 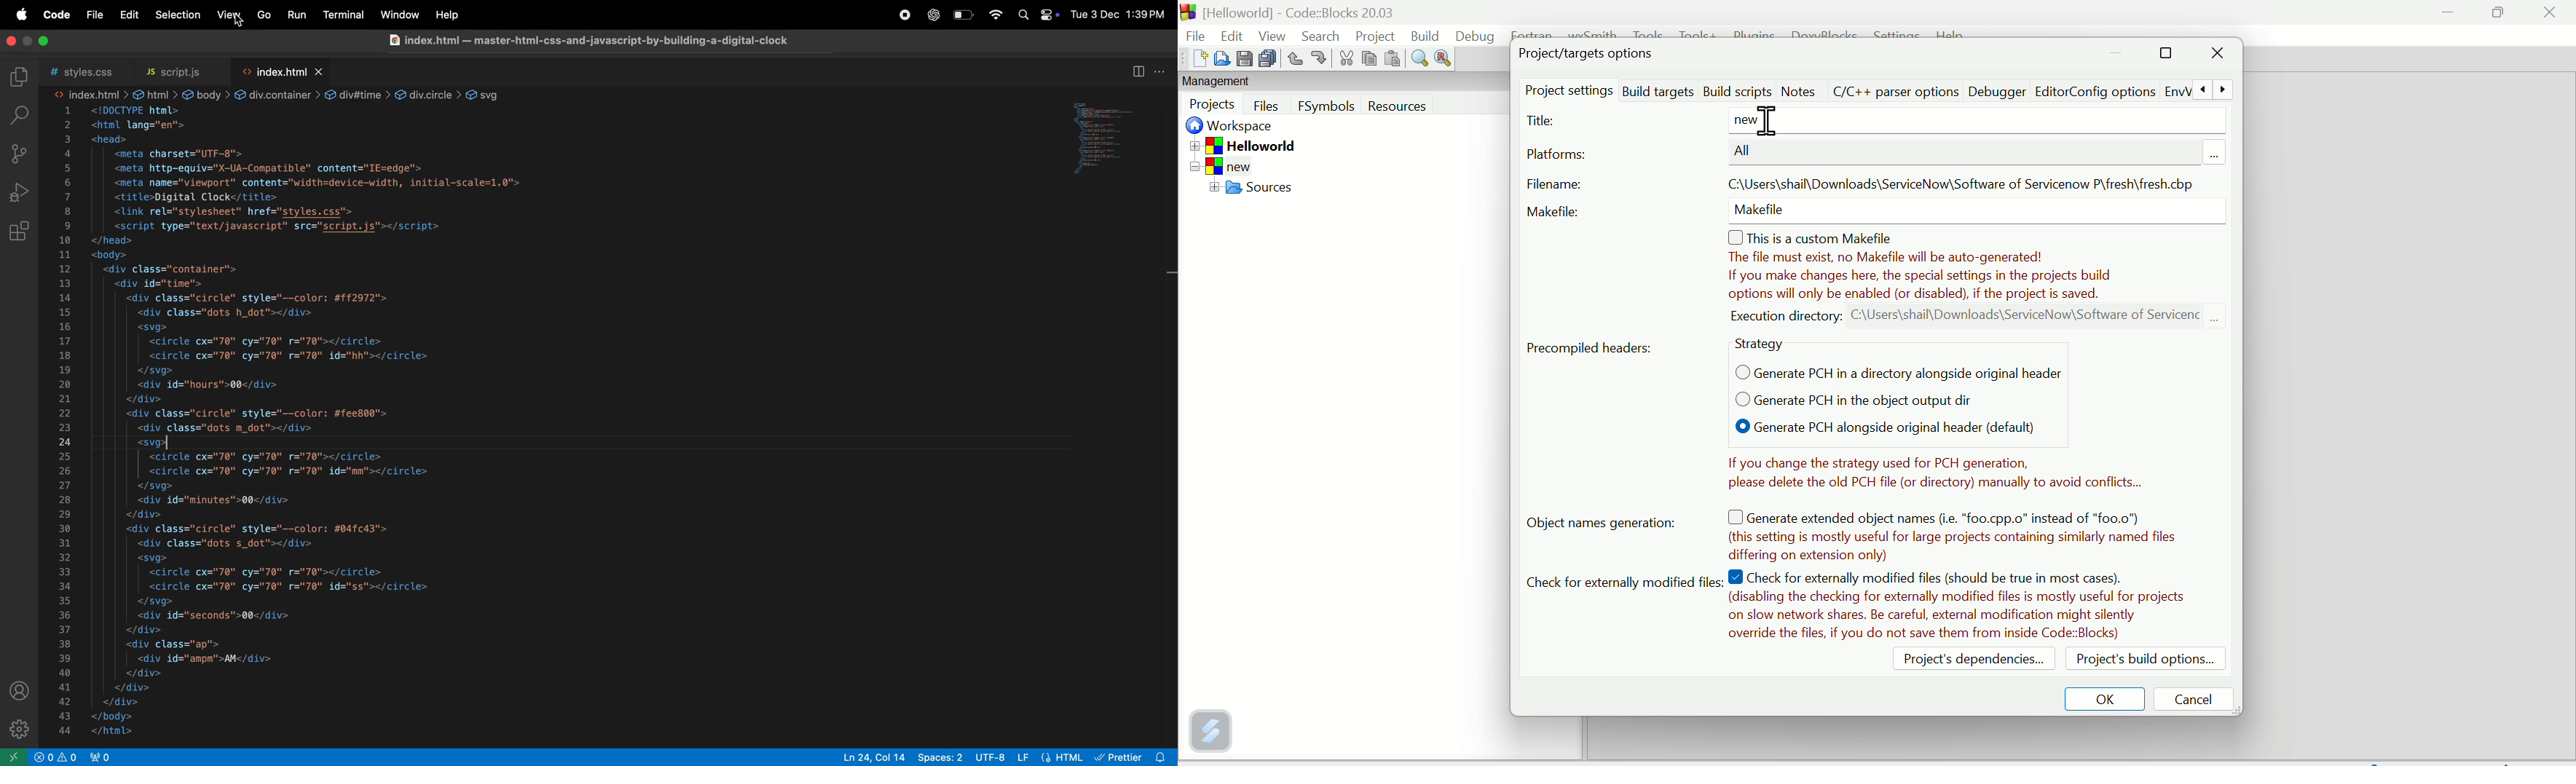 I want to click on Platforms, so click(x=1558, y=157).